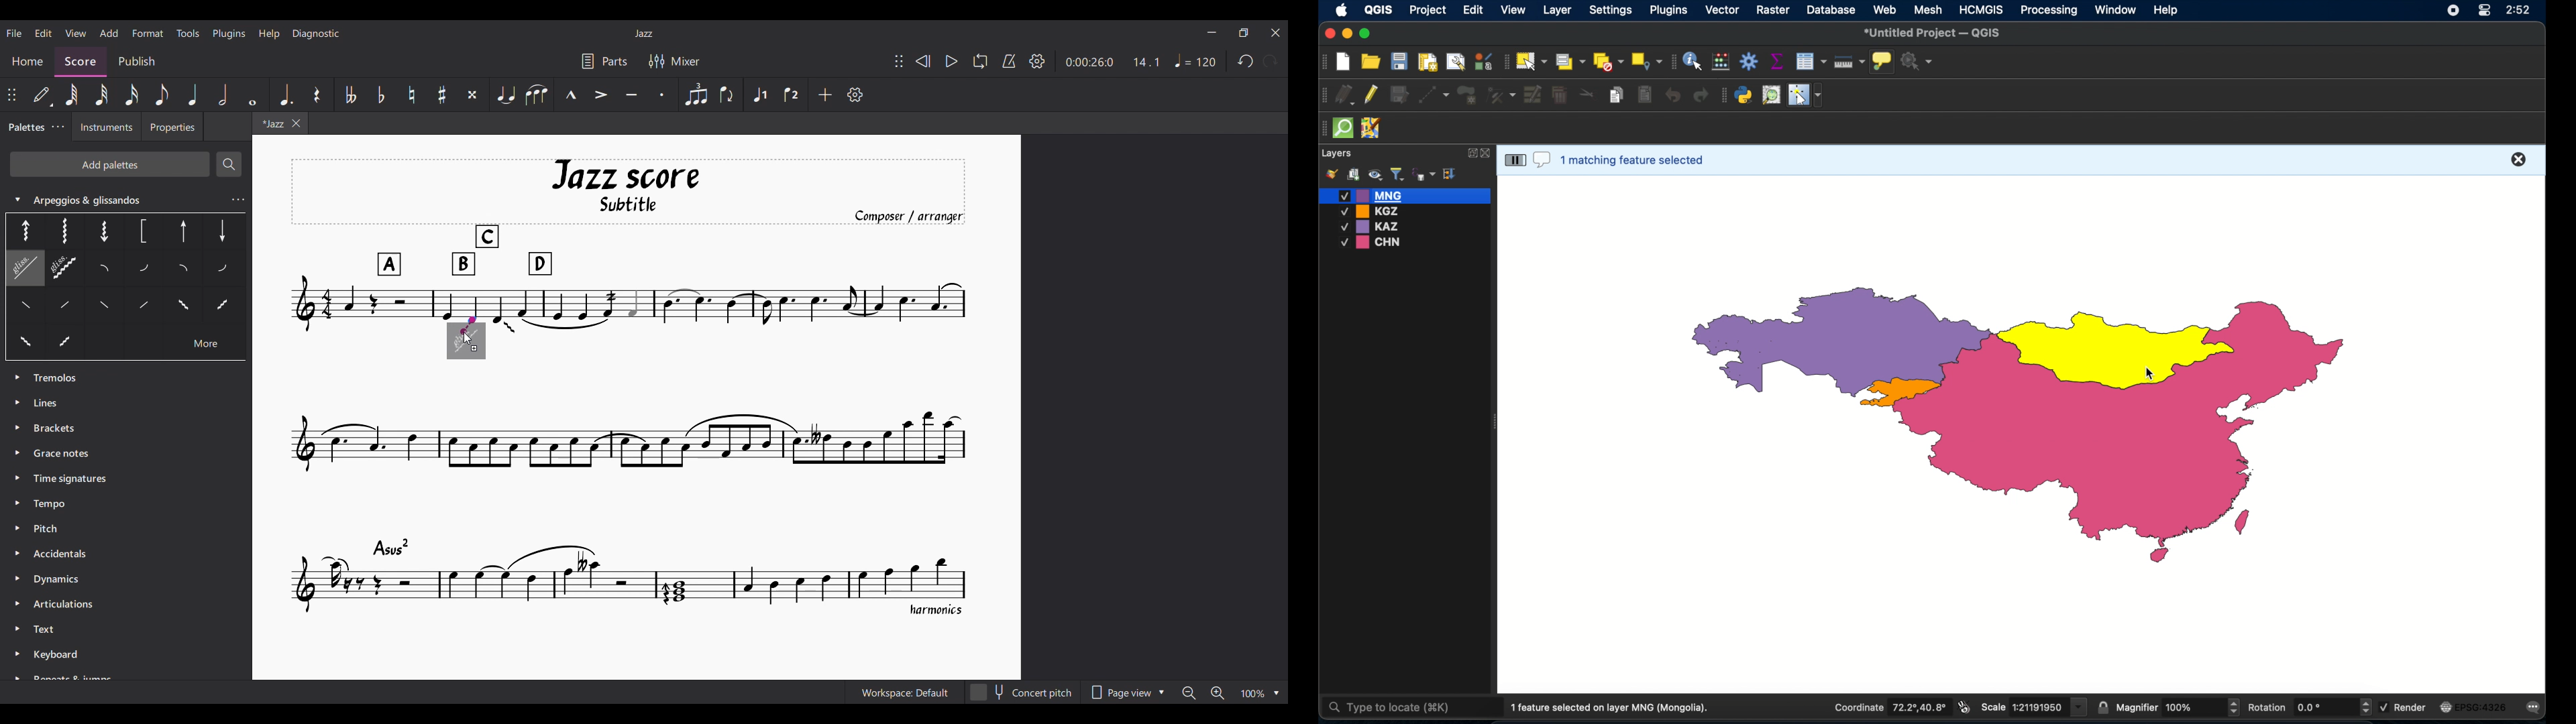  What do you see at coordinates (1397, 174) in the screenshot?
I see `filter legend` at bounding box center [1397, 174].